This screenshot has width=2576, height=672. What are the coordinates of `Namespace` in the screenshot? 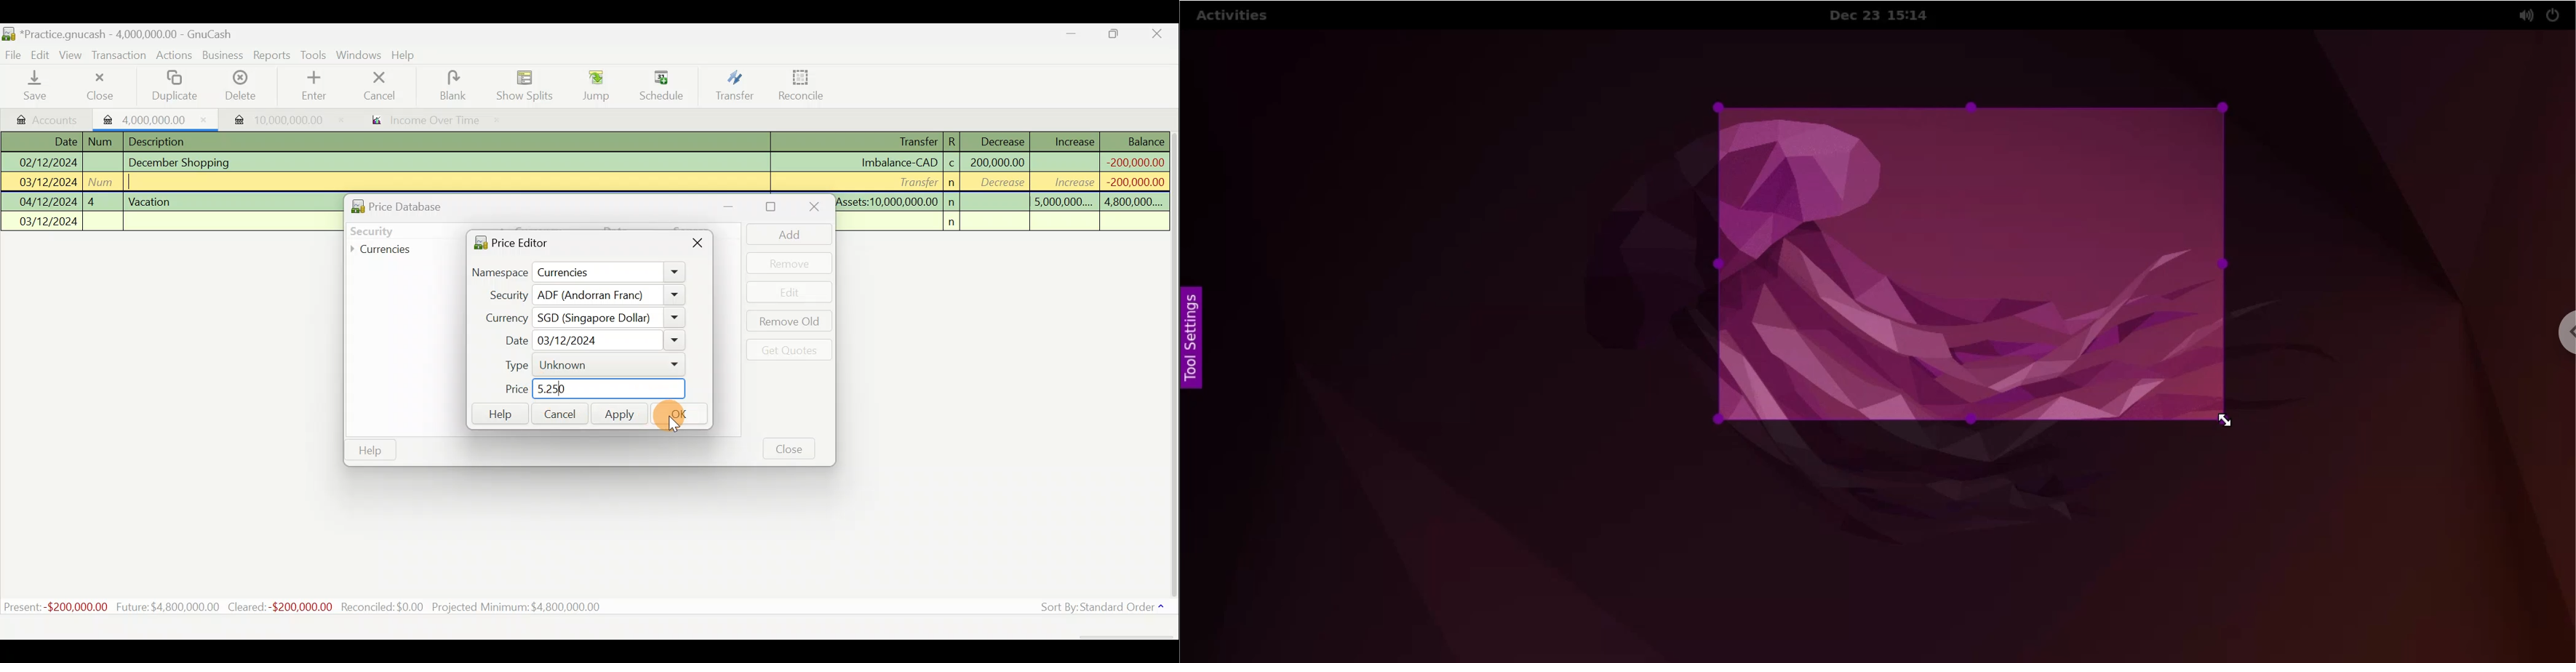 It's located at (579, 273).